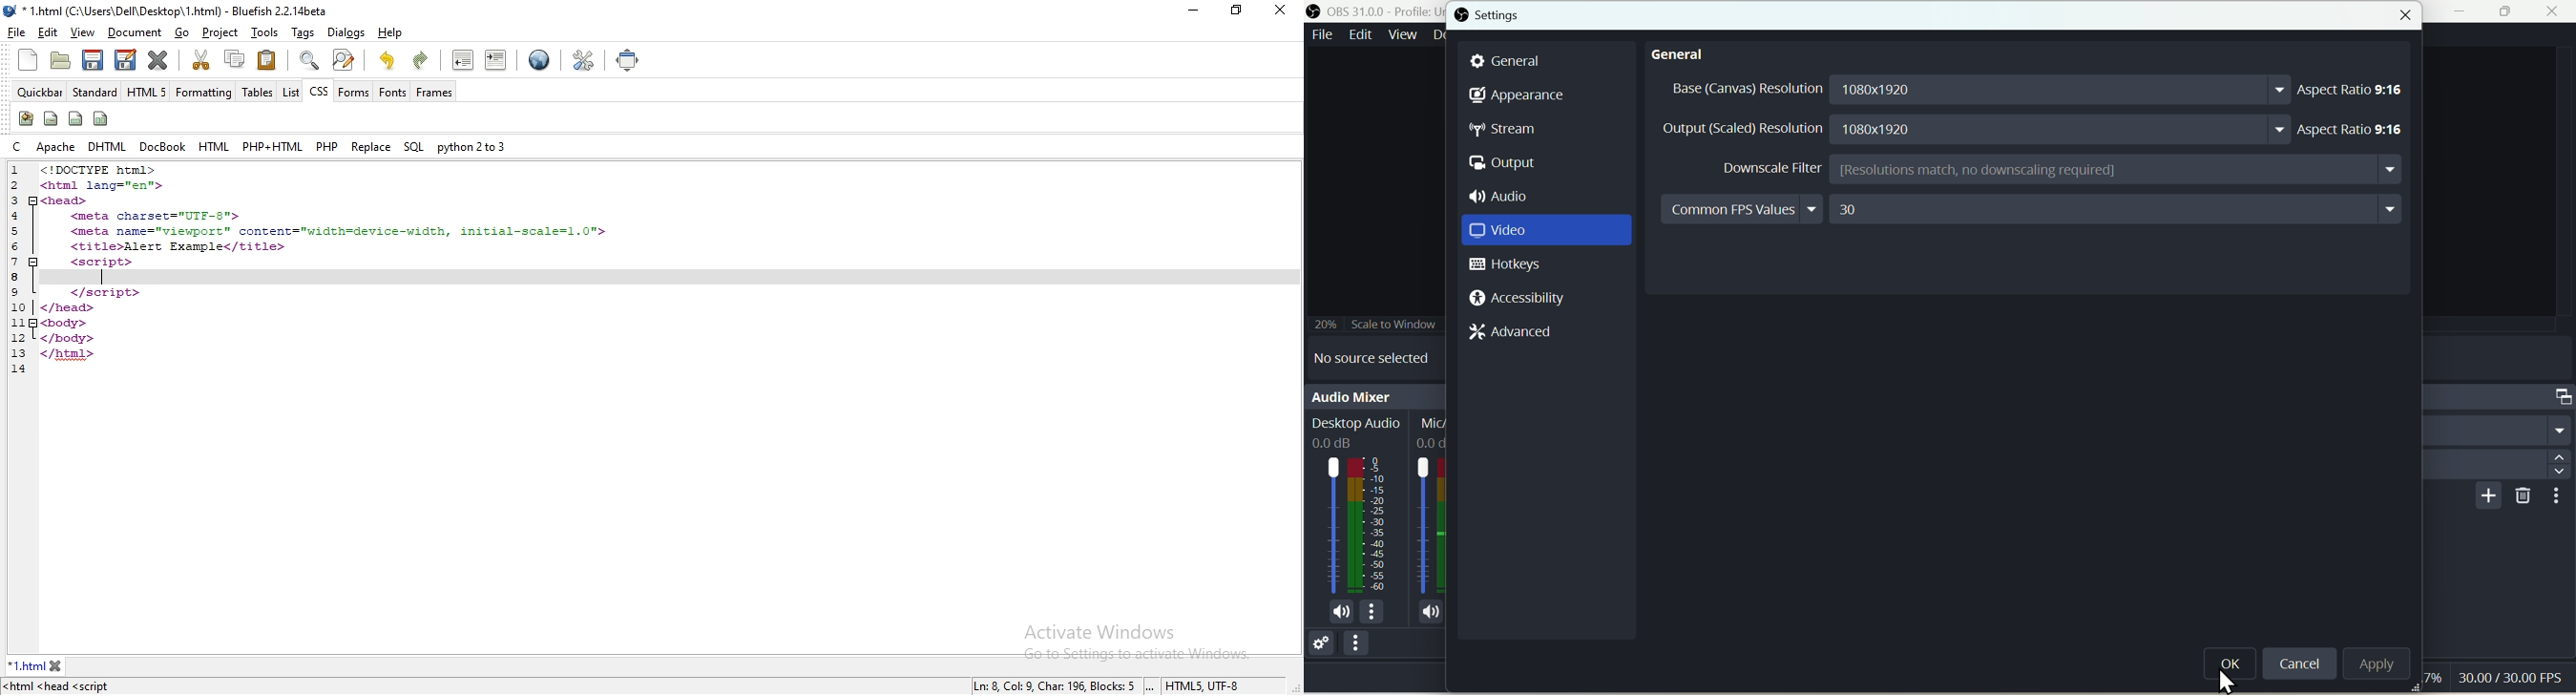 Image resolution: width=2576 pixels, height=700 pixels. I want to click on Hot keys, so click(1513, 266).